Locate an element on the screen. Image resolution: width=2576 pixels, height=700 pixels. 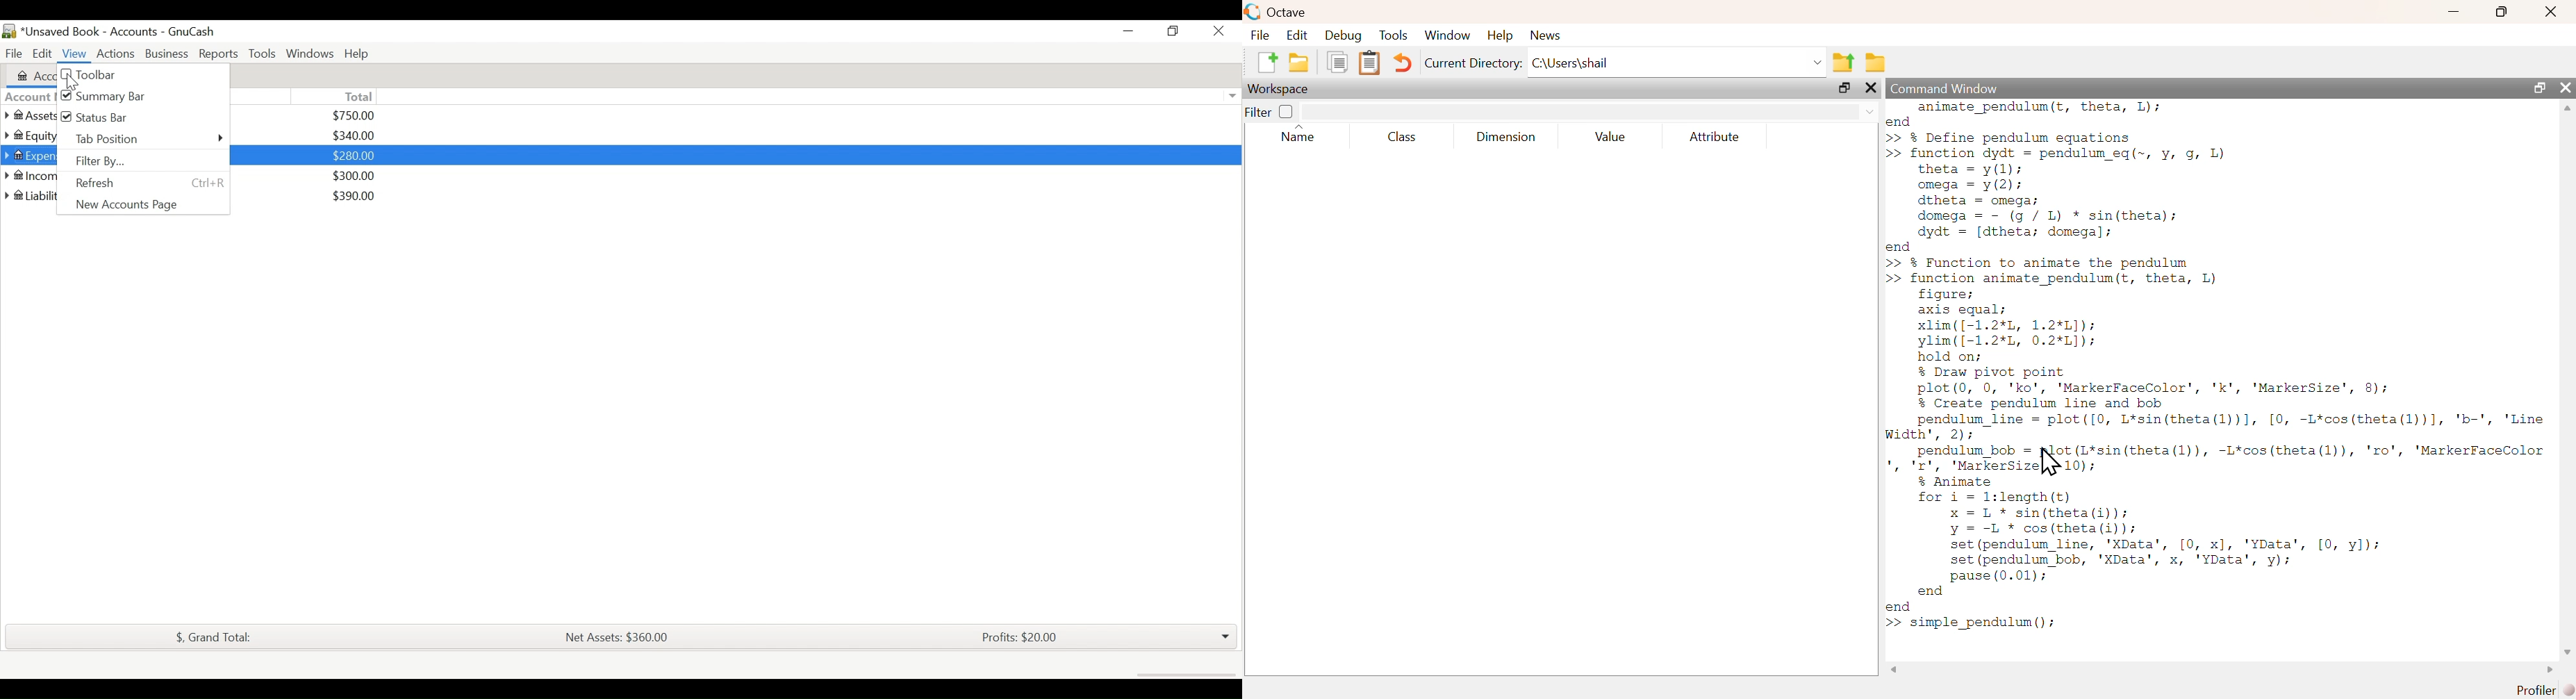
Minimize is located at coordinates (1129, 32).